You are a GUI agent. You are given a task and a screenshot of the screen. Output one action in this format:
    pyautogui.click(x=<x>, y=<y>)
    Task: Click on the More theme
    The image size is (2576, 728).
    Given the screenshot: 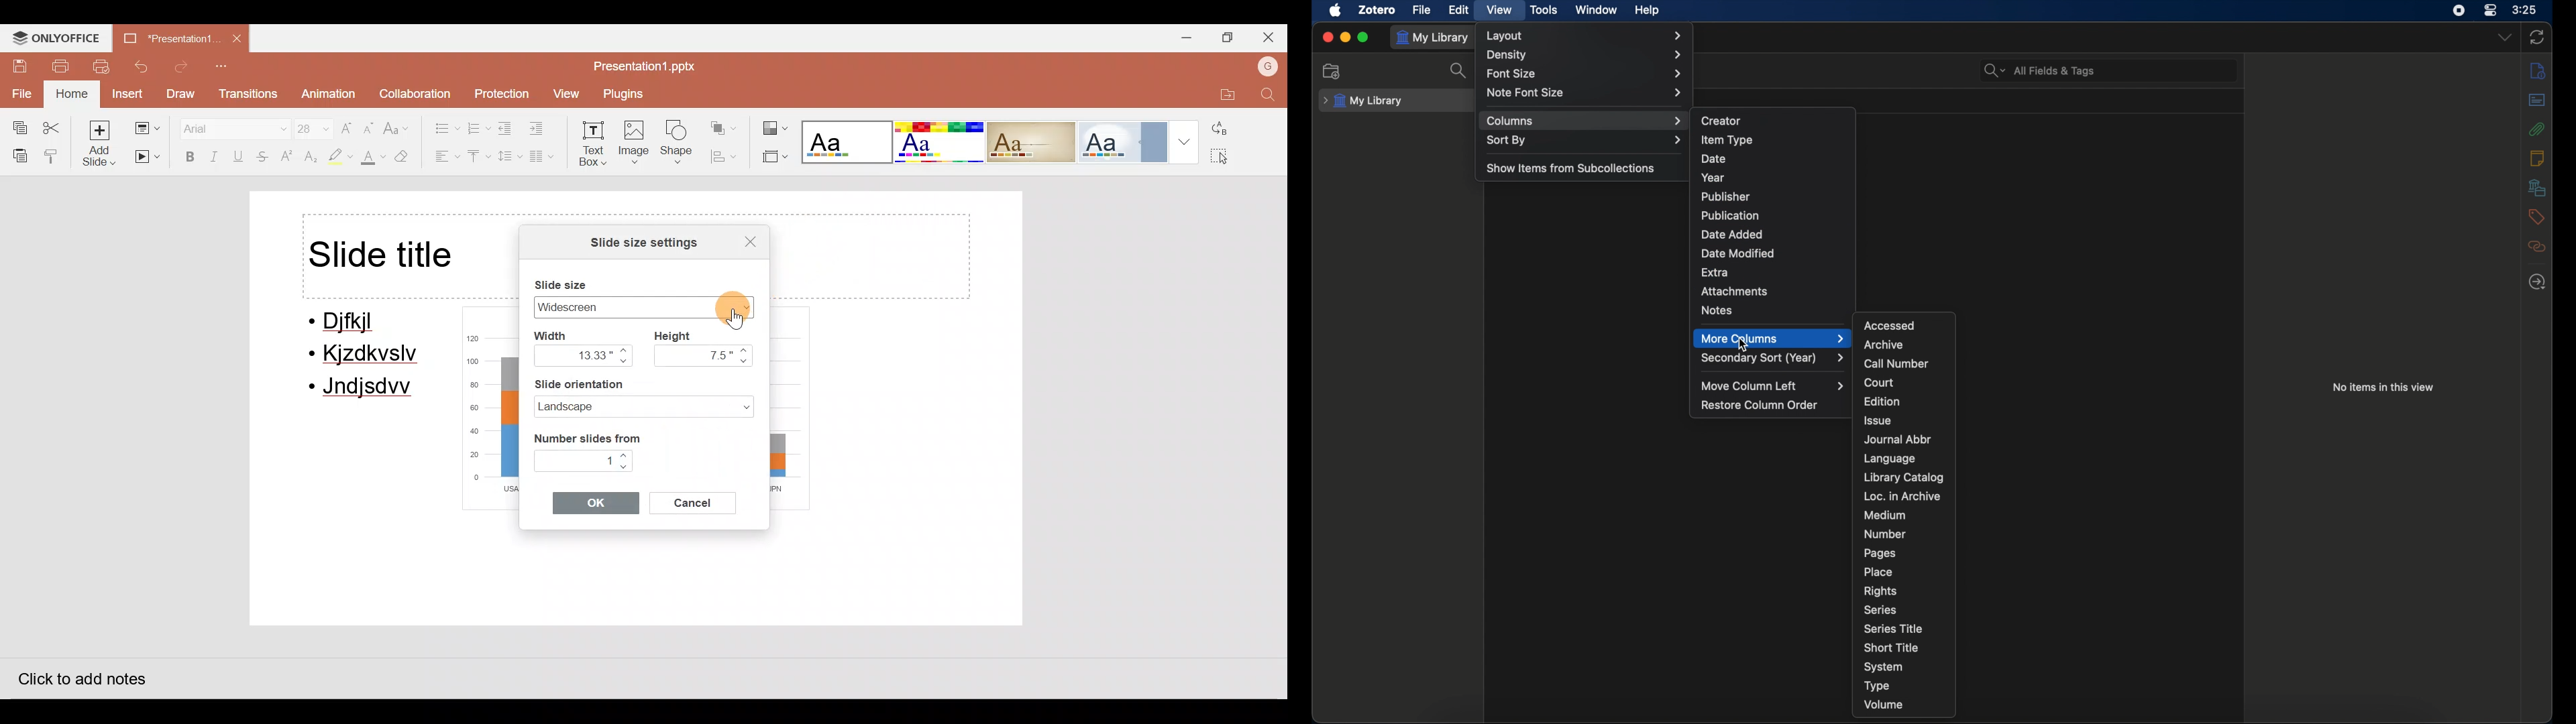 What is the action you would take?
    pyautogui.click(x=1185, y=141)
    